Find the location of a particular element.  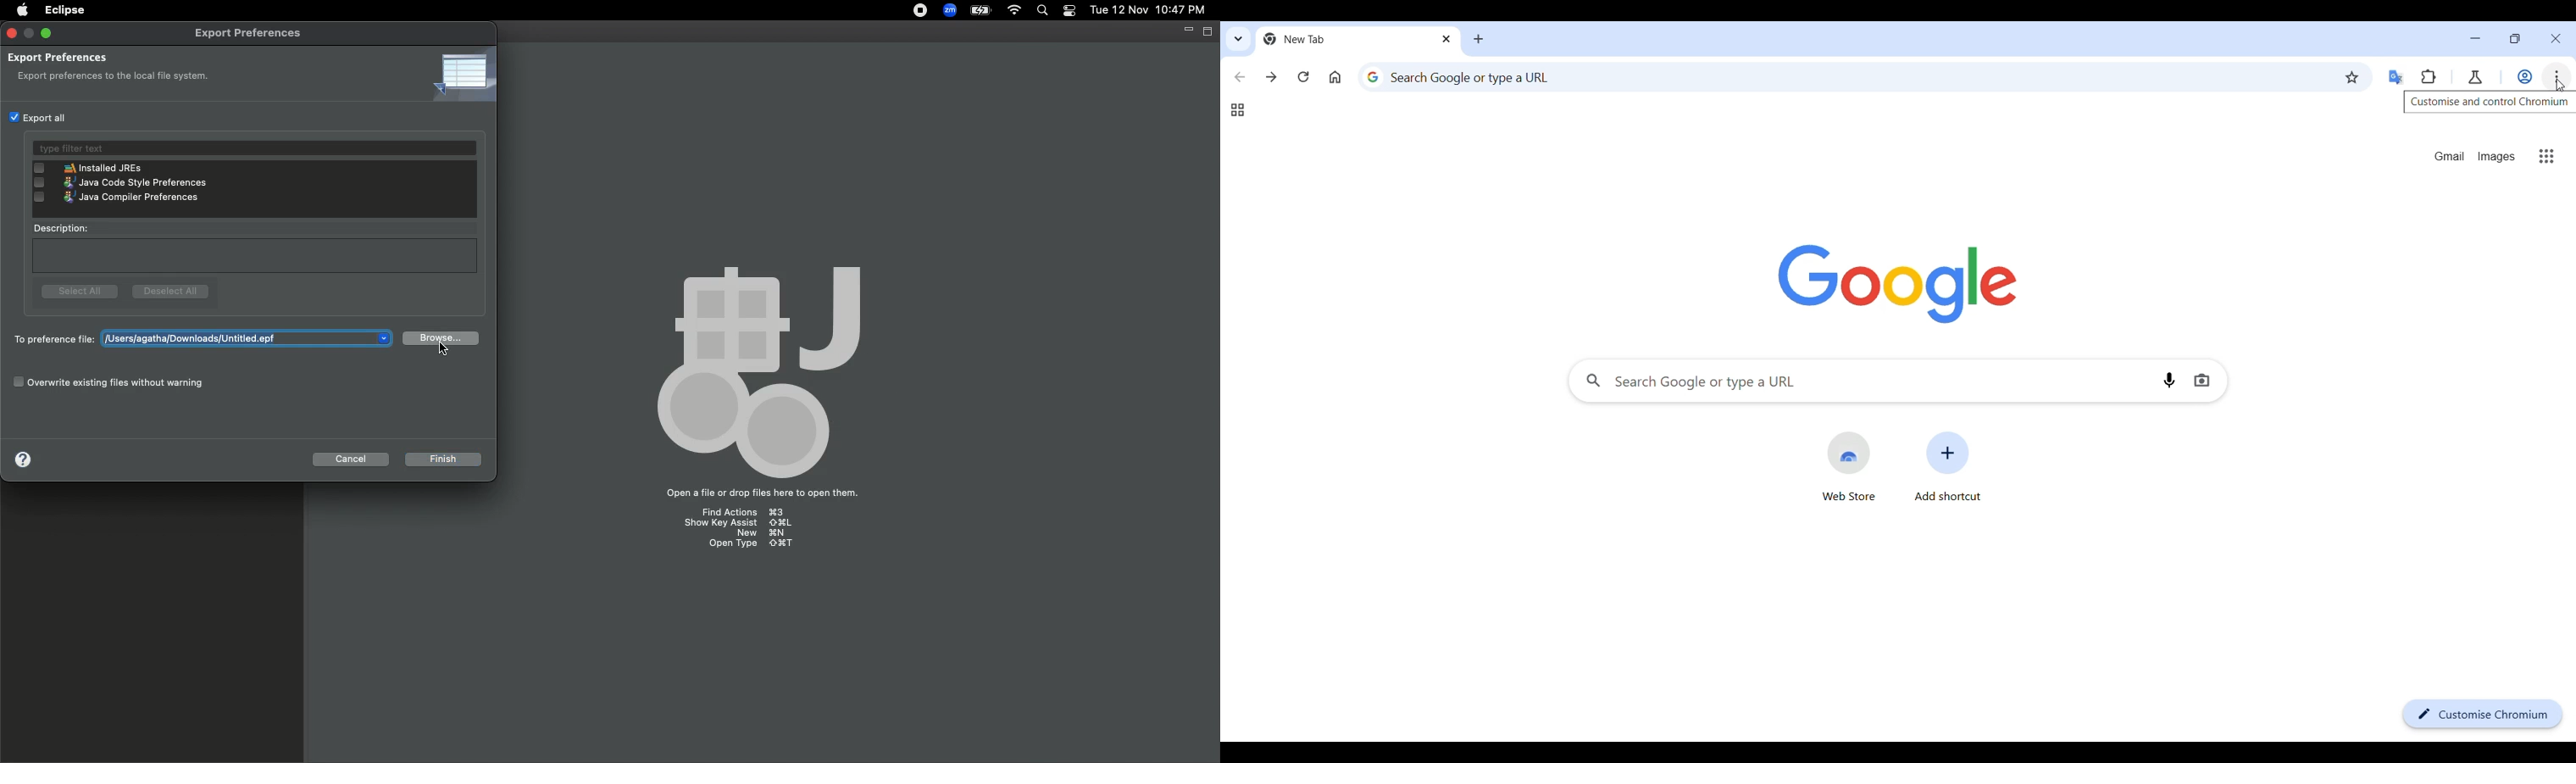

new tab is located at coordinates (1345, 39).